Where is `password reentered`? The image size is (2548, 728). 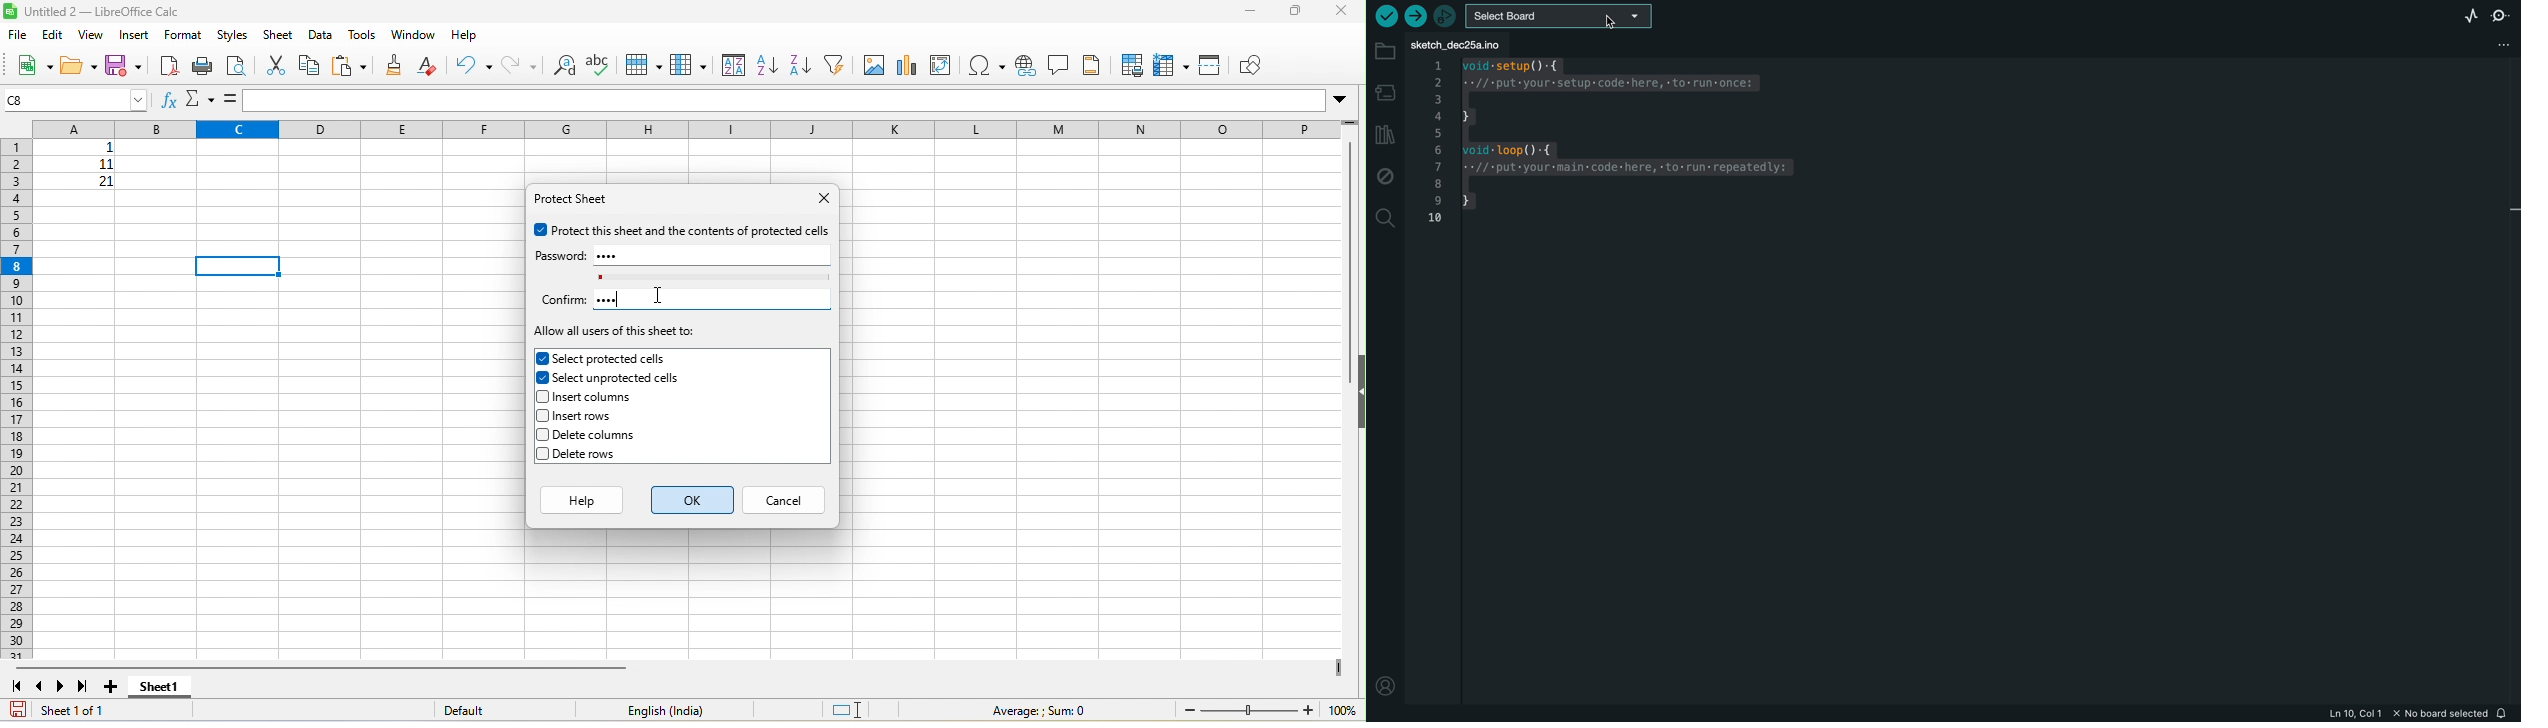 password reentered is located at coordinates (606, 301).